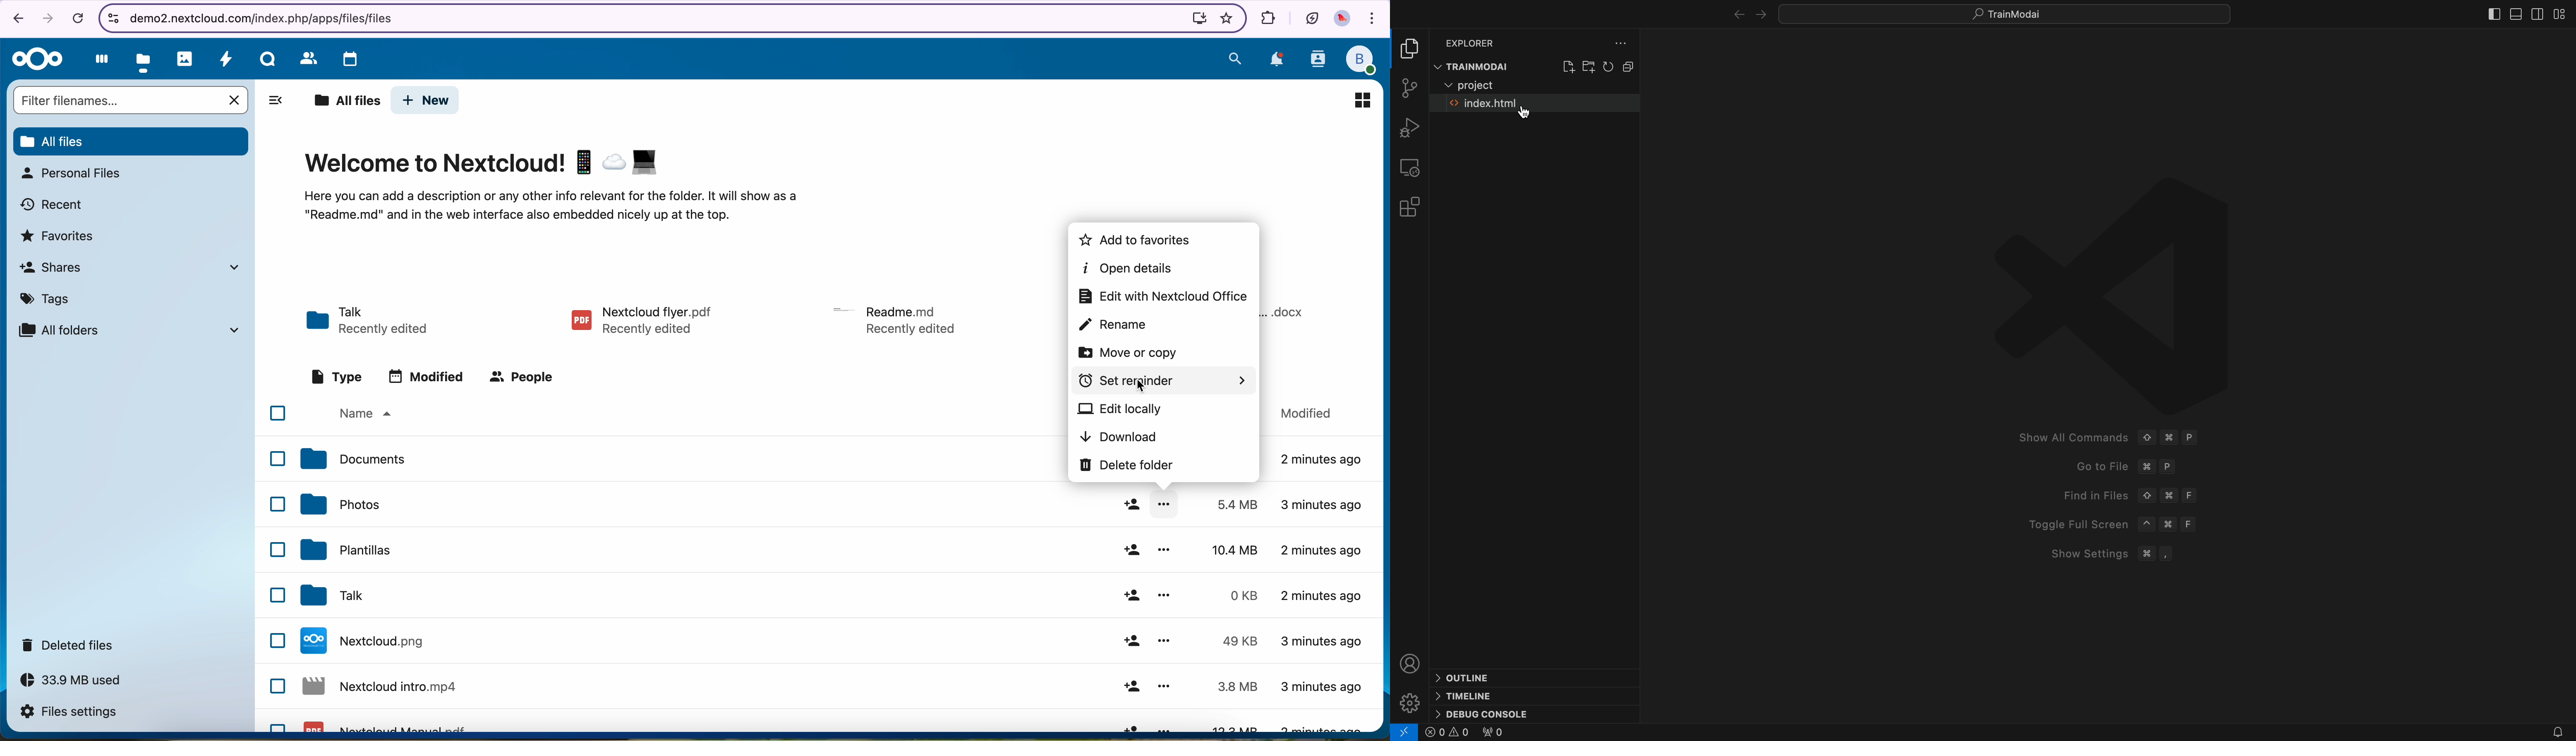 The width and height of the screenshot is (2576, 756). Describe the element at coordinates (1140, 387) in the screenshot. I see `cursor` at that location.